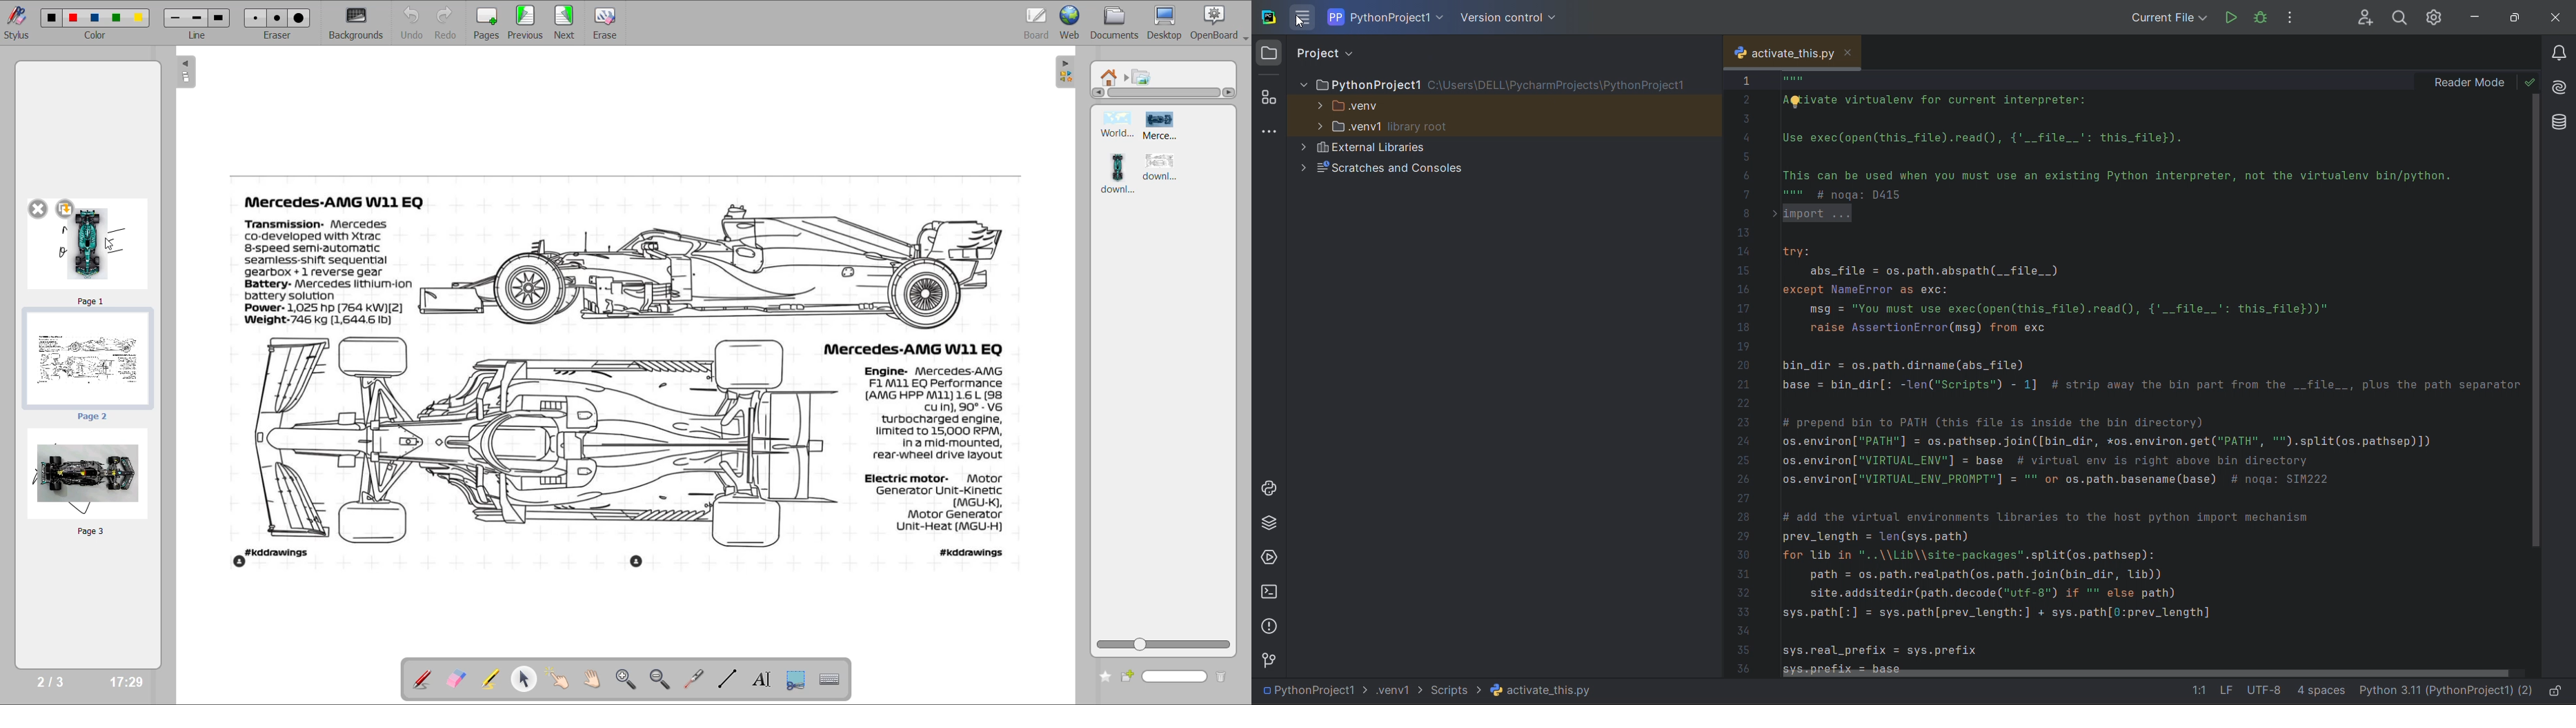 The height and width of the screenshot is (728, 2576). Describe the element at coordinates (1271, 95) in the screenshot. I see `structure` at that location.